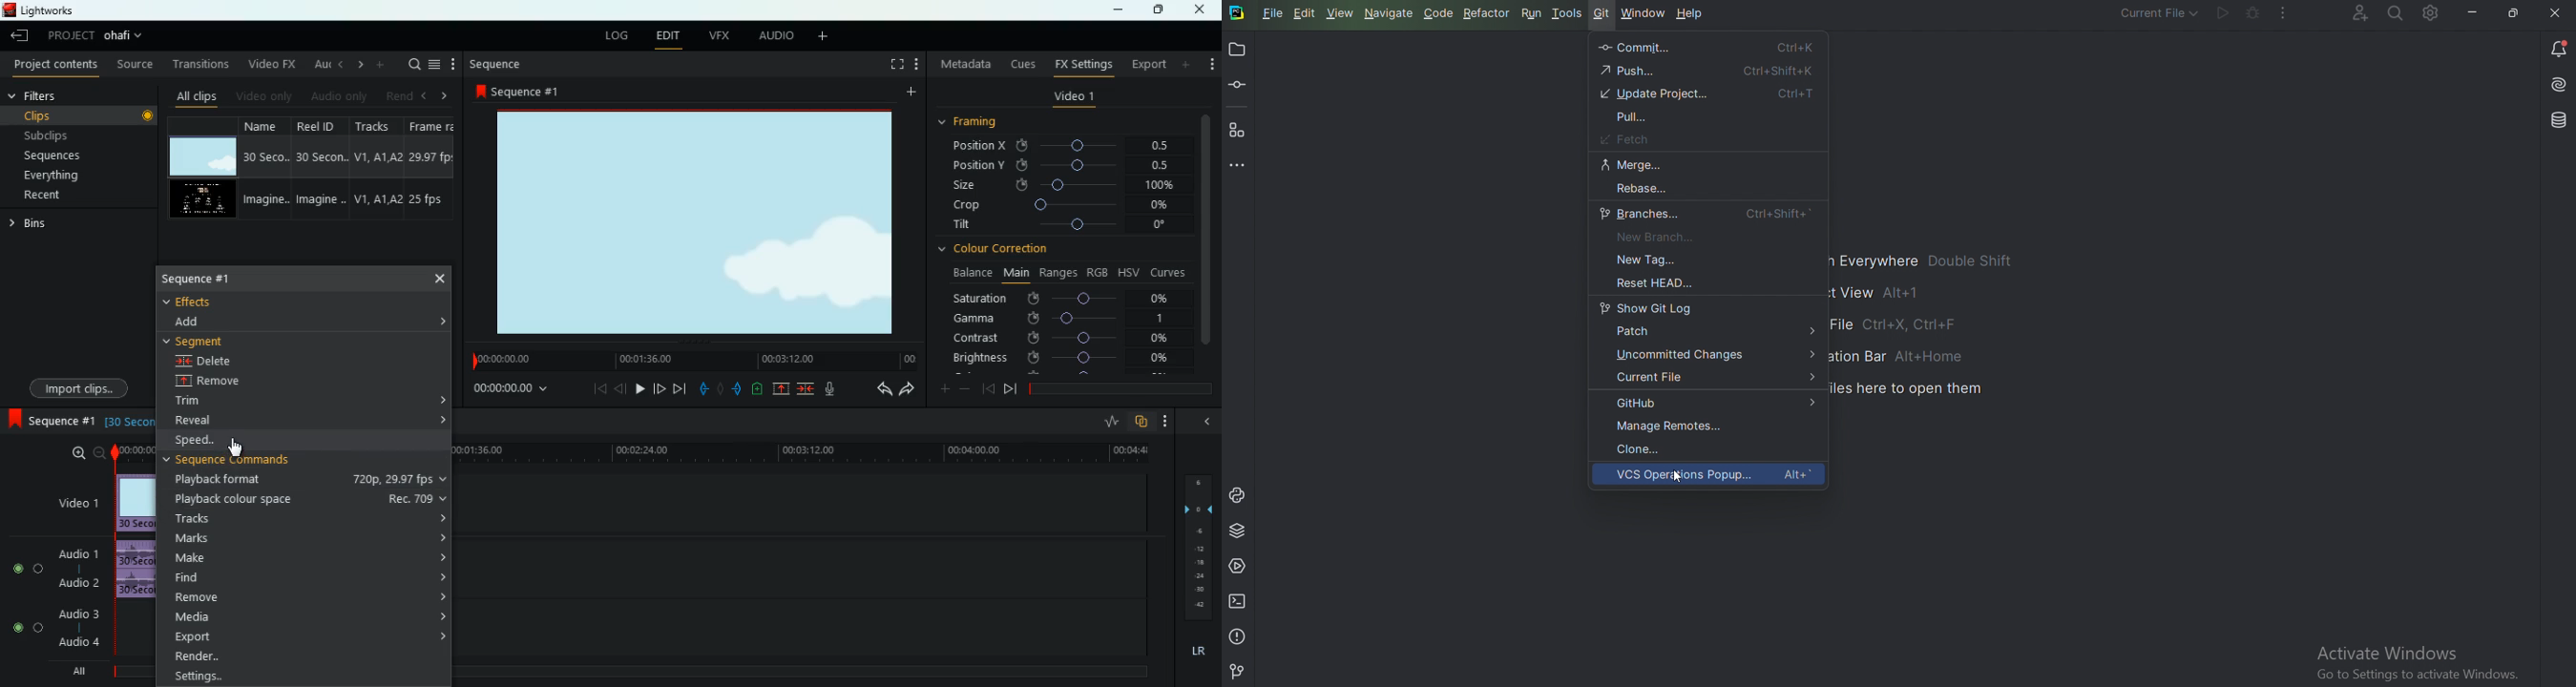  Describe the element at coordinates (940, 387) in the screenshot. I see `plus` at that location.